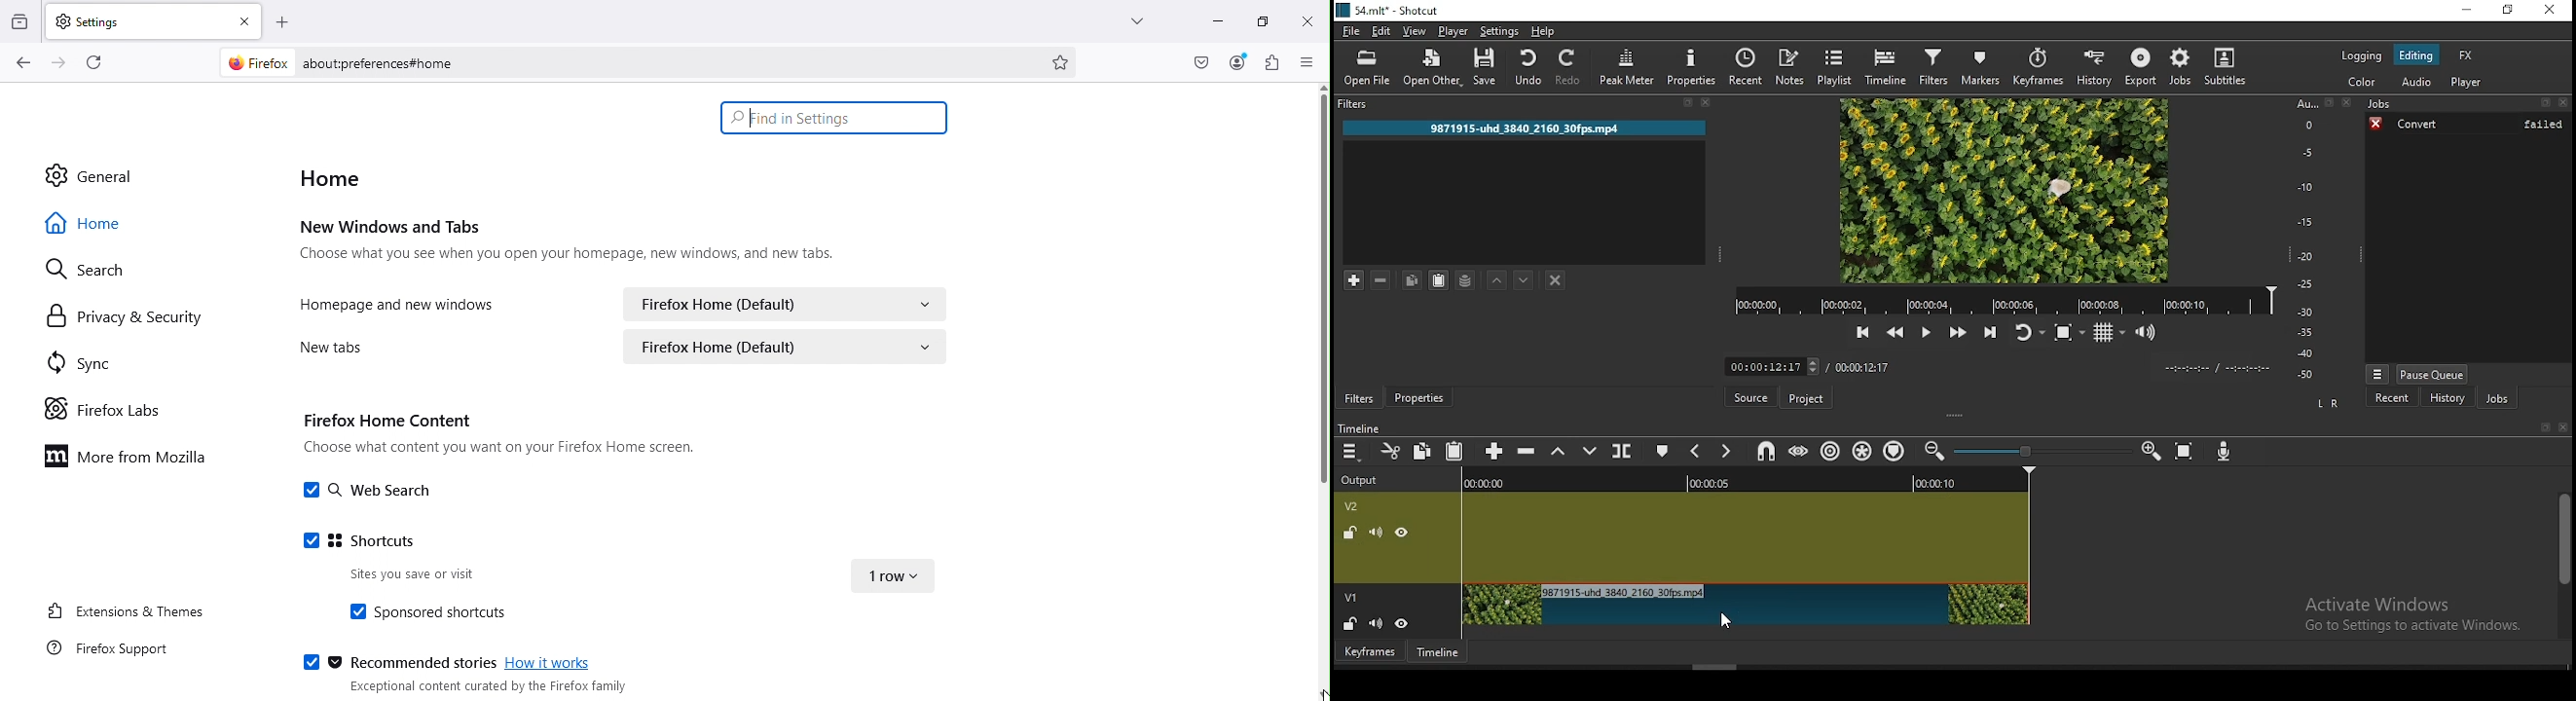 The image size is (2576, 728). Describe the element at coordinates (1747, 605) in the screenshot. I see `video track 1` at that location.